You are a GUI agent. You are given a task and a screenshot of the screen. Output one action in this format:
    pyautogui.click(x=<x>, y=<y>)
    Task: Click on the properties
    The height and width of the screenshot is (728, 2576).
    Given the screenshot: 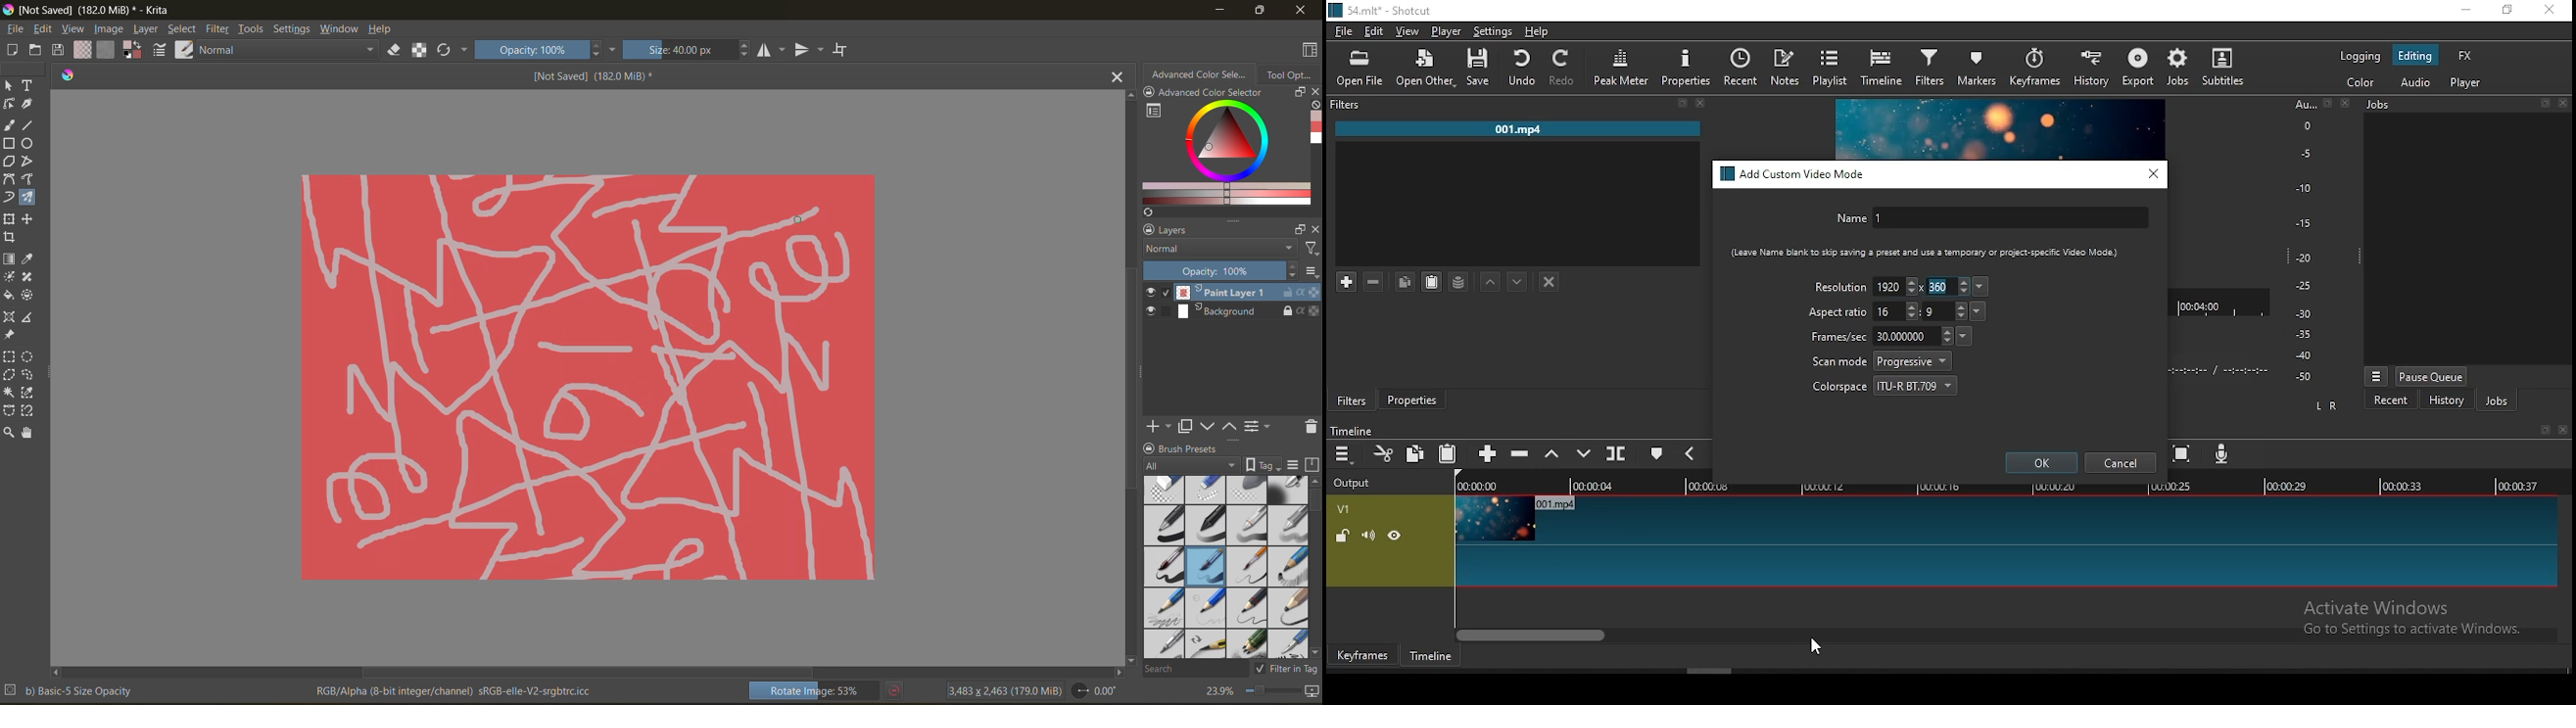 What is the action you would take?
    pyautogui.click(x=1688, y=67)
    